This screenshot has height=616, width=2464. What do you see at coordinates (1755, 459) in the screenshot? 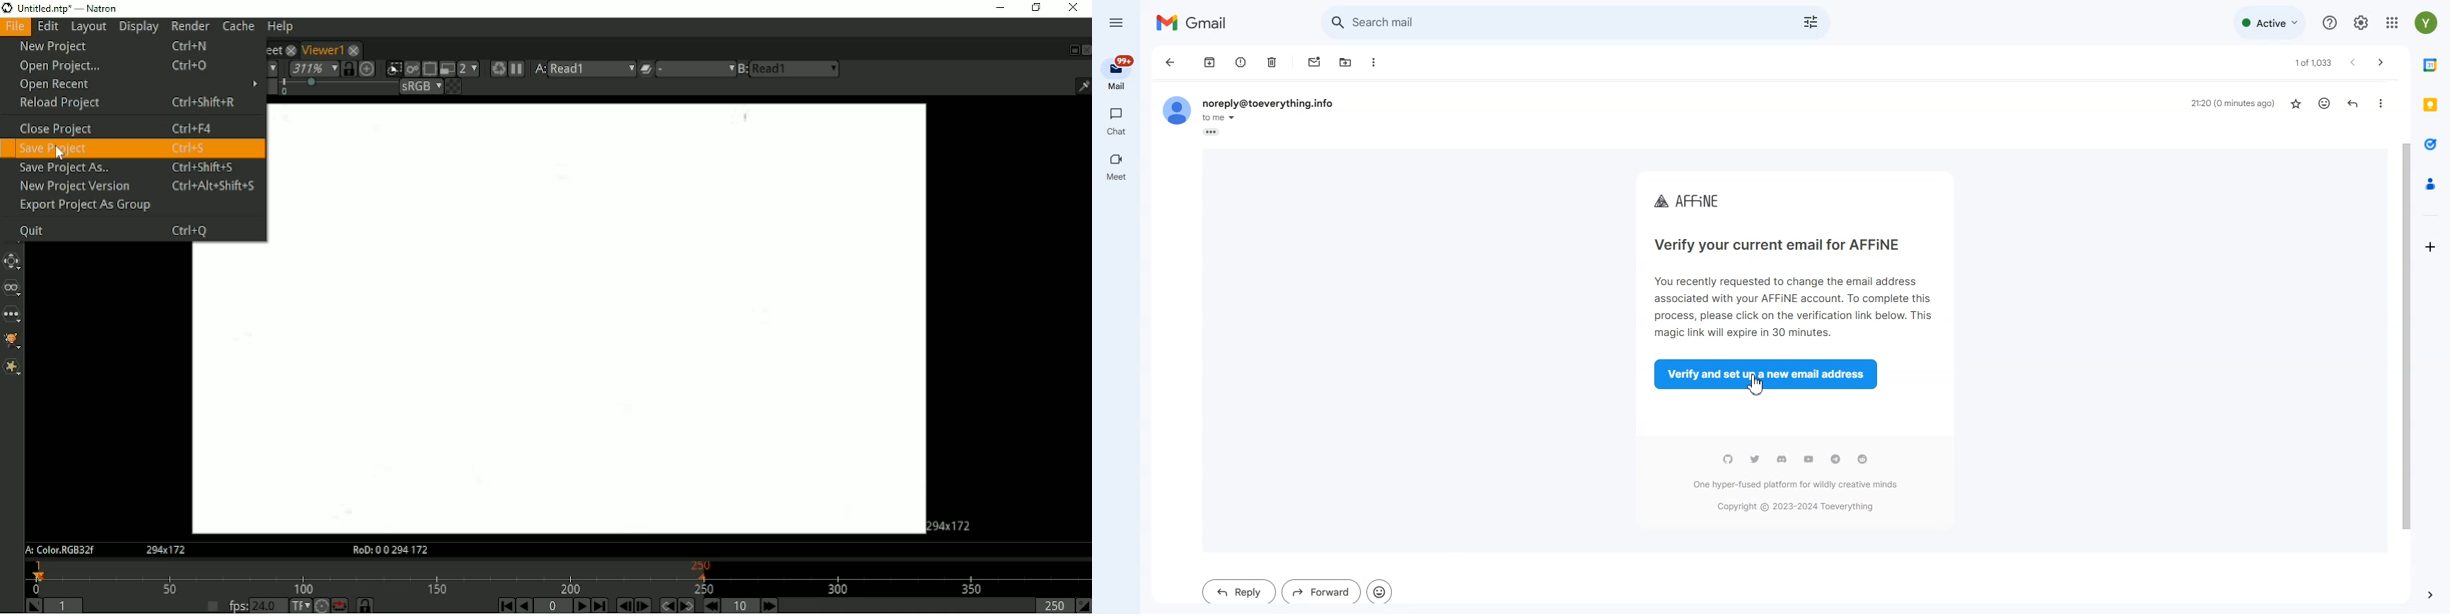
I see `Twitter` at bounding box center [1755, 459].